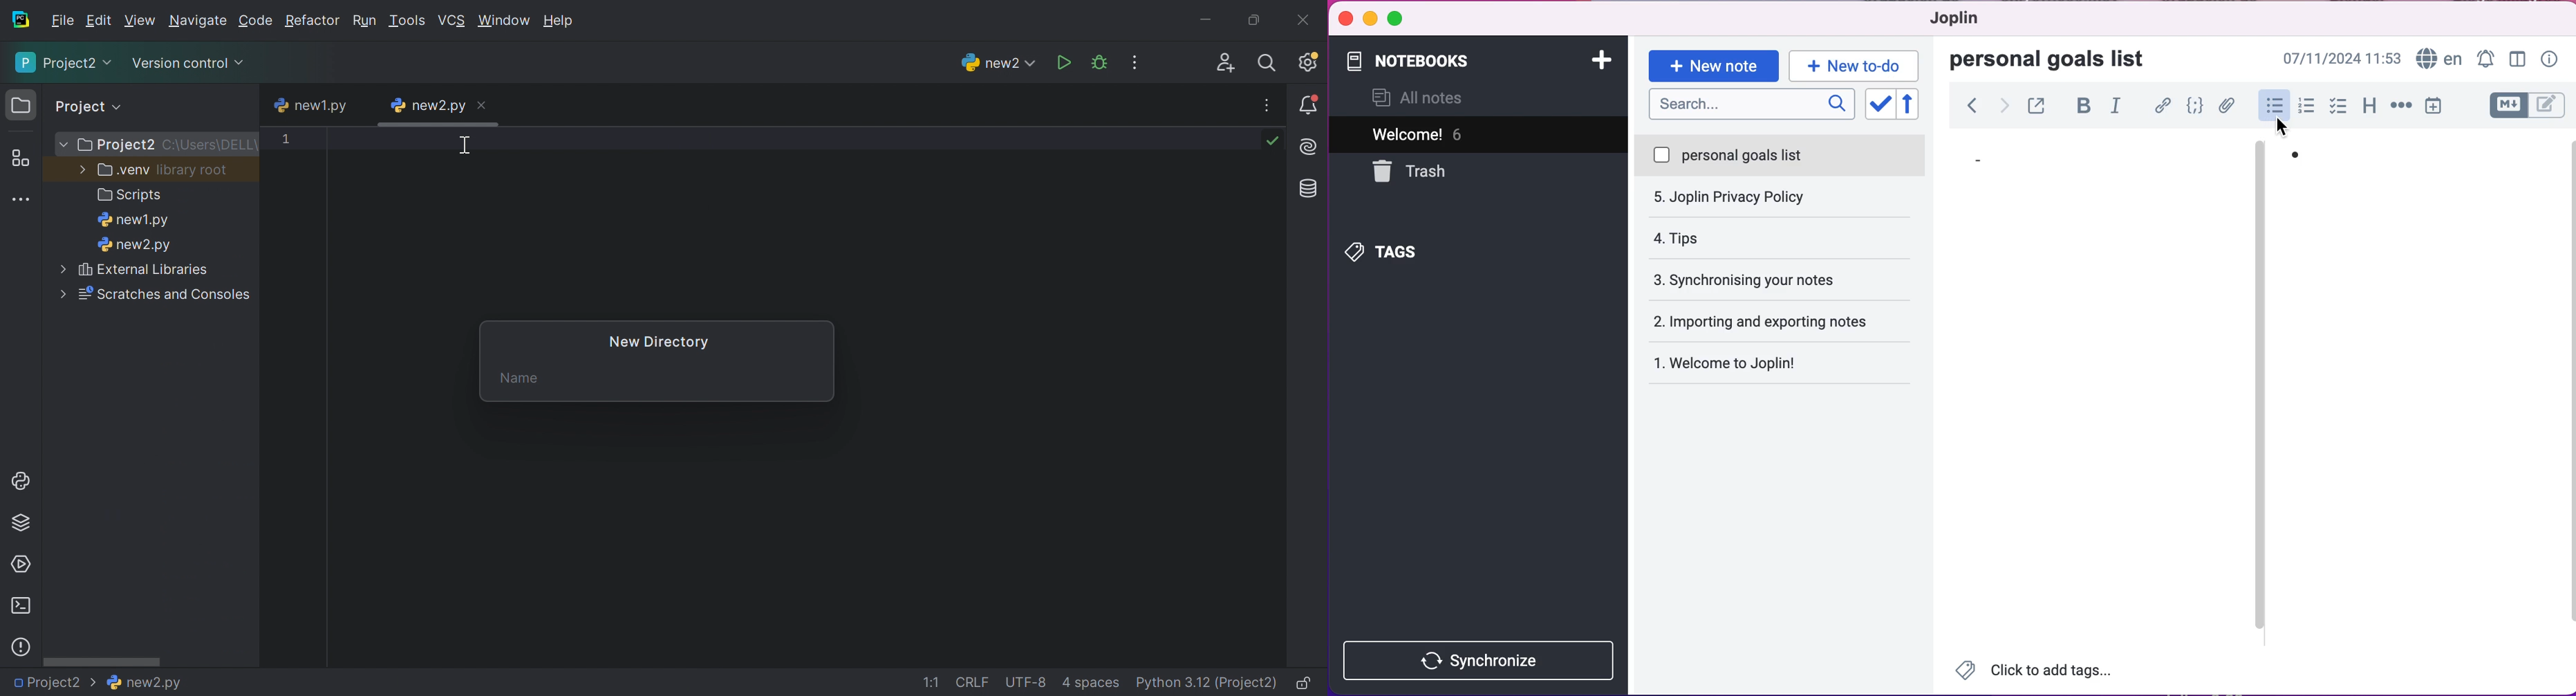 The image size is (2576, 700). Describe the element at coordinates (1987, 160) in the screenshot. I see `bullet 1` at that location.